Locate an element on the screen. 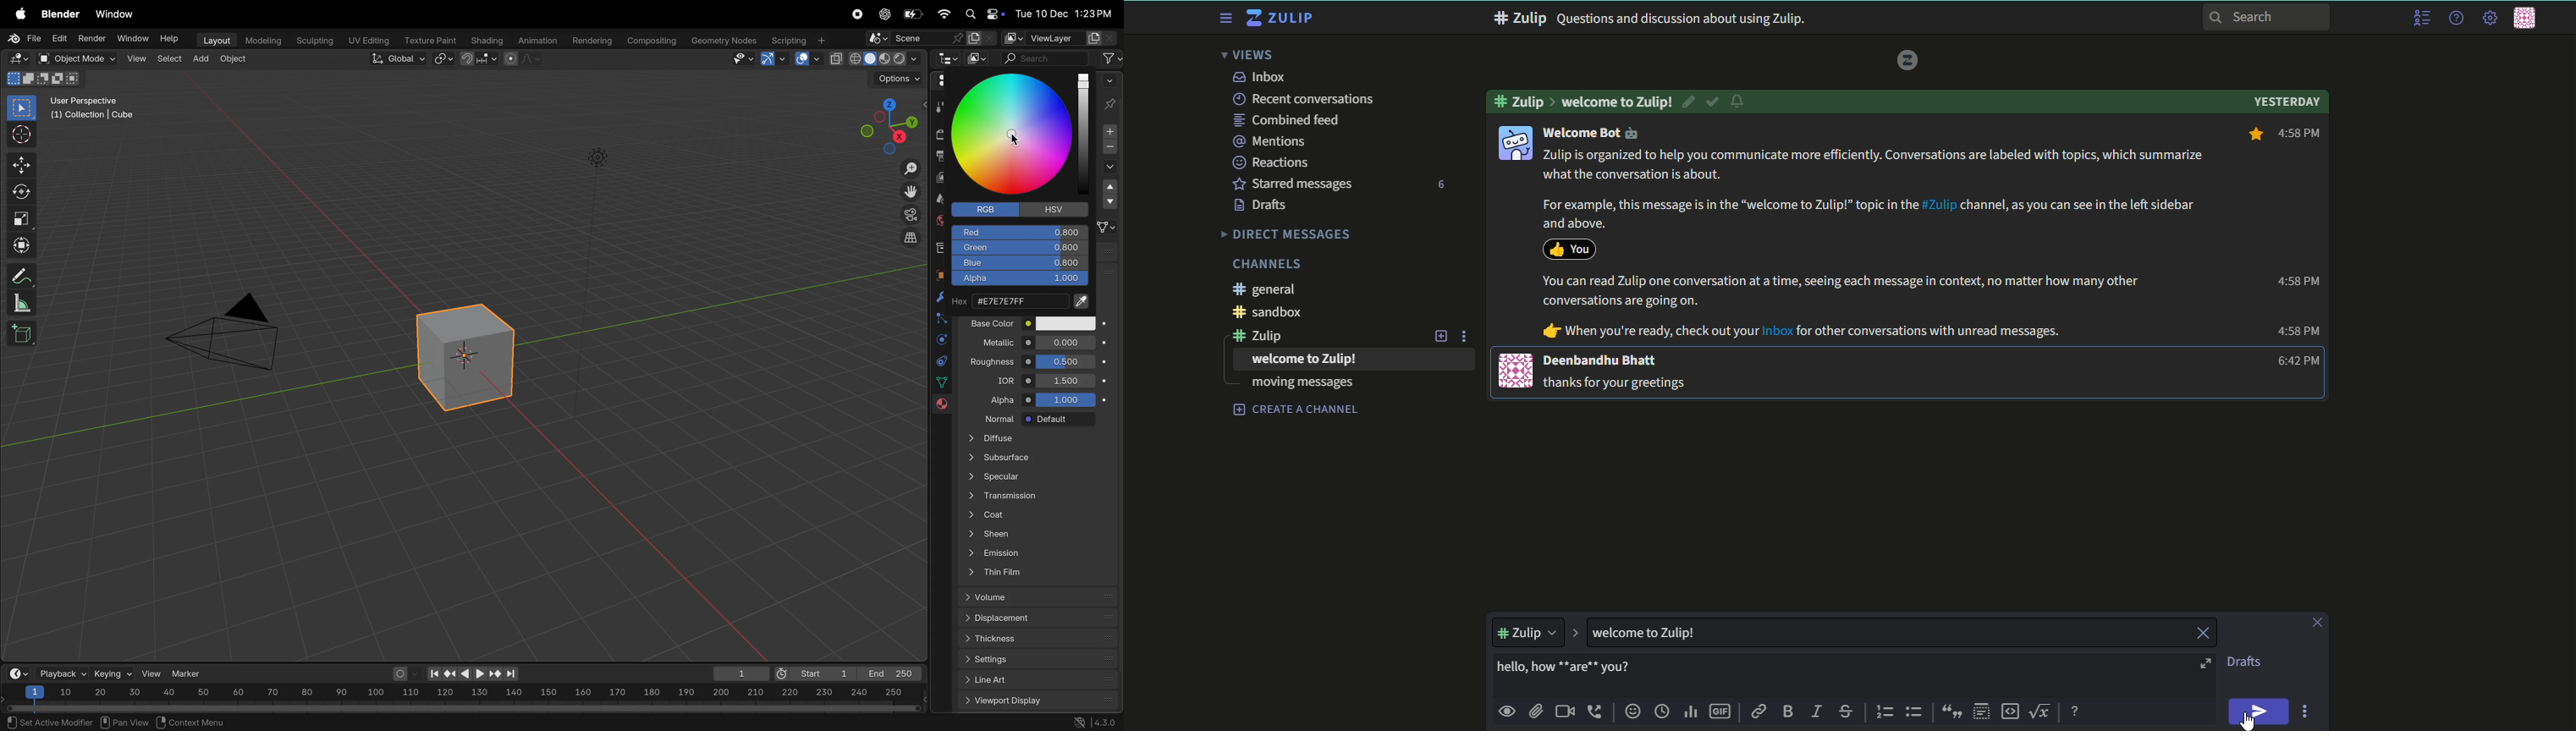 The image size is (2576, 756). battery is located at coordinates (915, 14).